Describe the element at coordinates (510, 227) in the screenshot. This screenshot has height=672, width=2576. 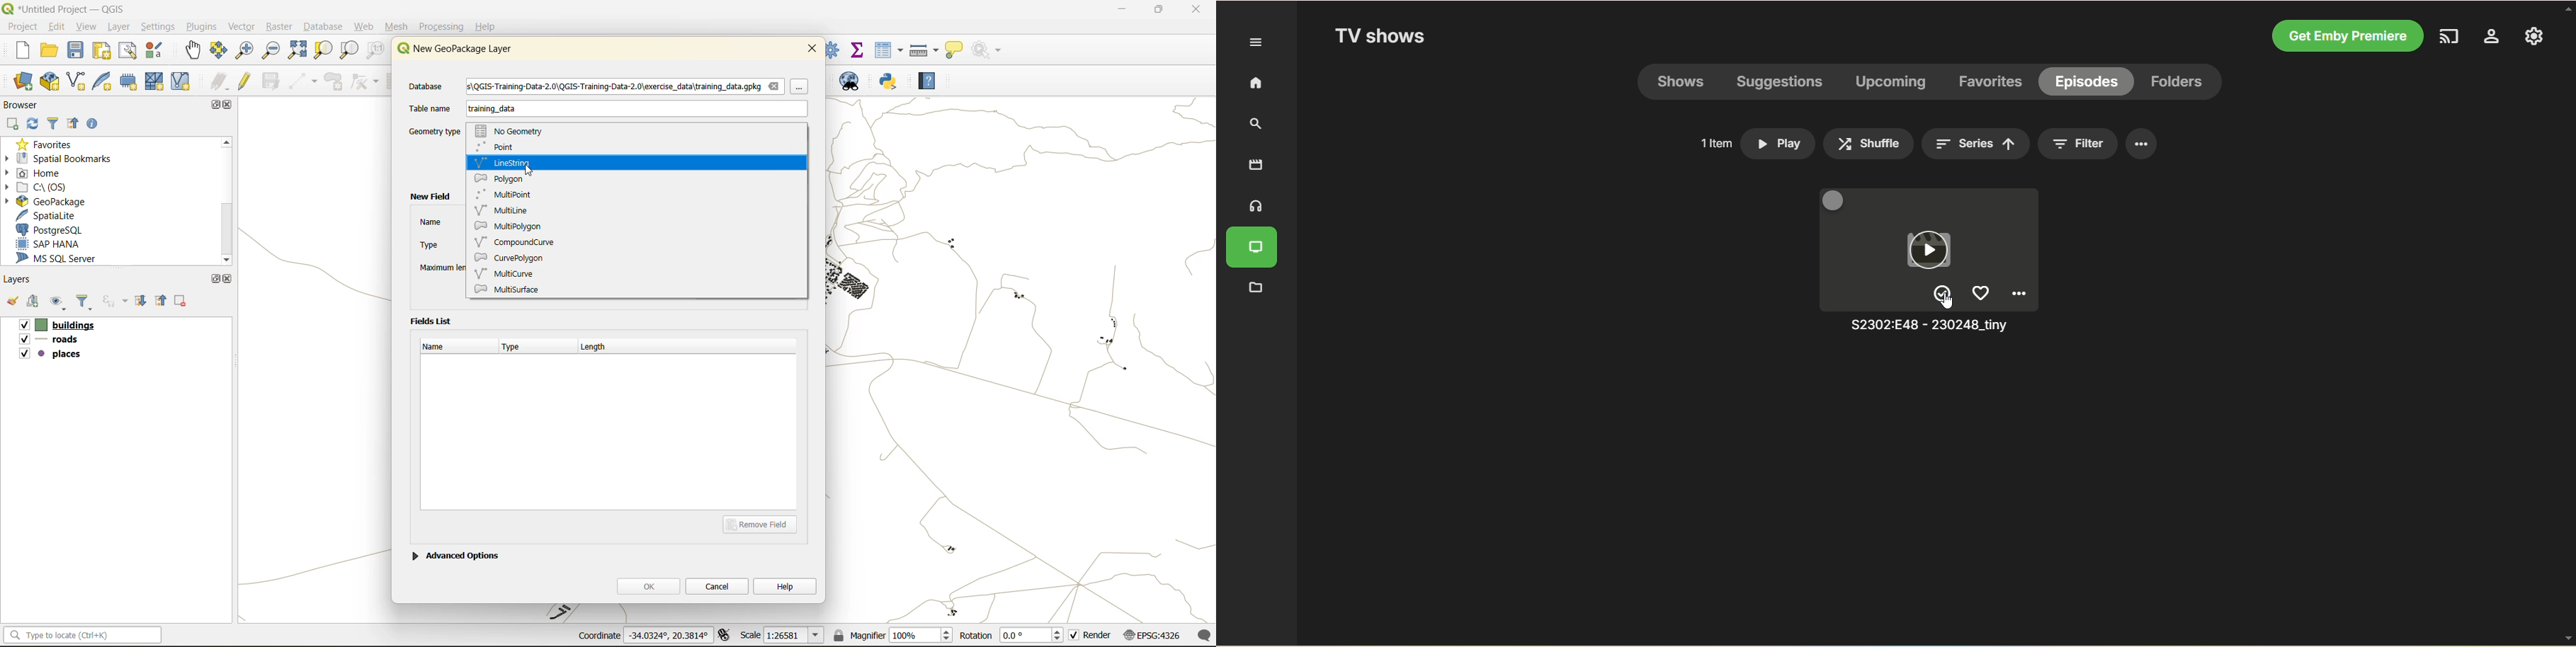
I see `multipolygon` at that location.